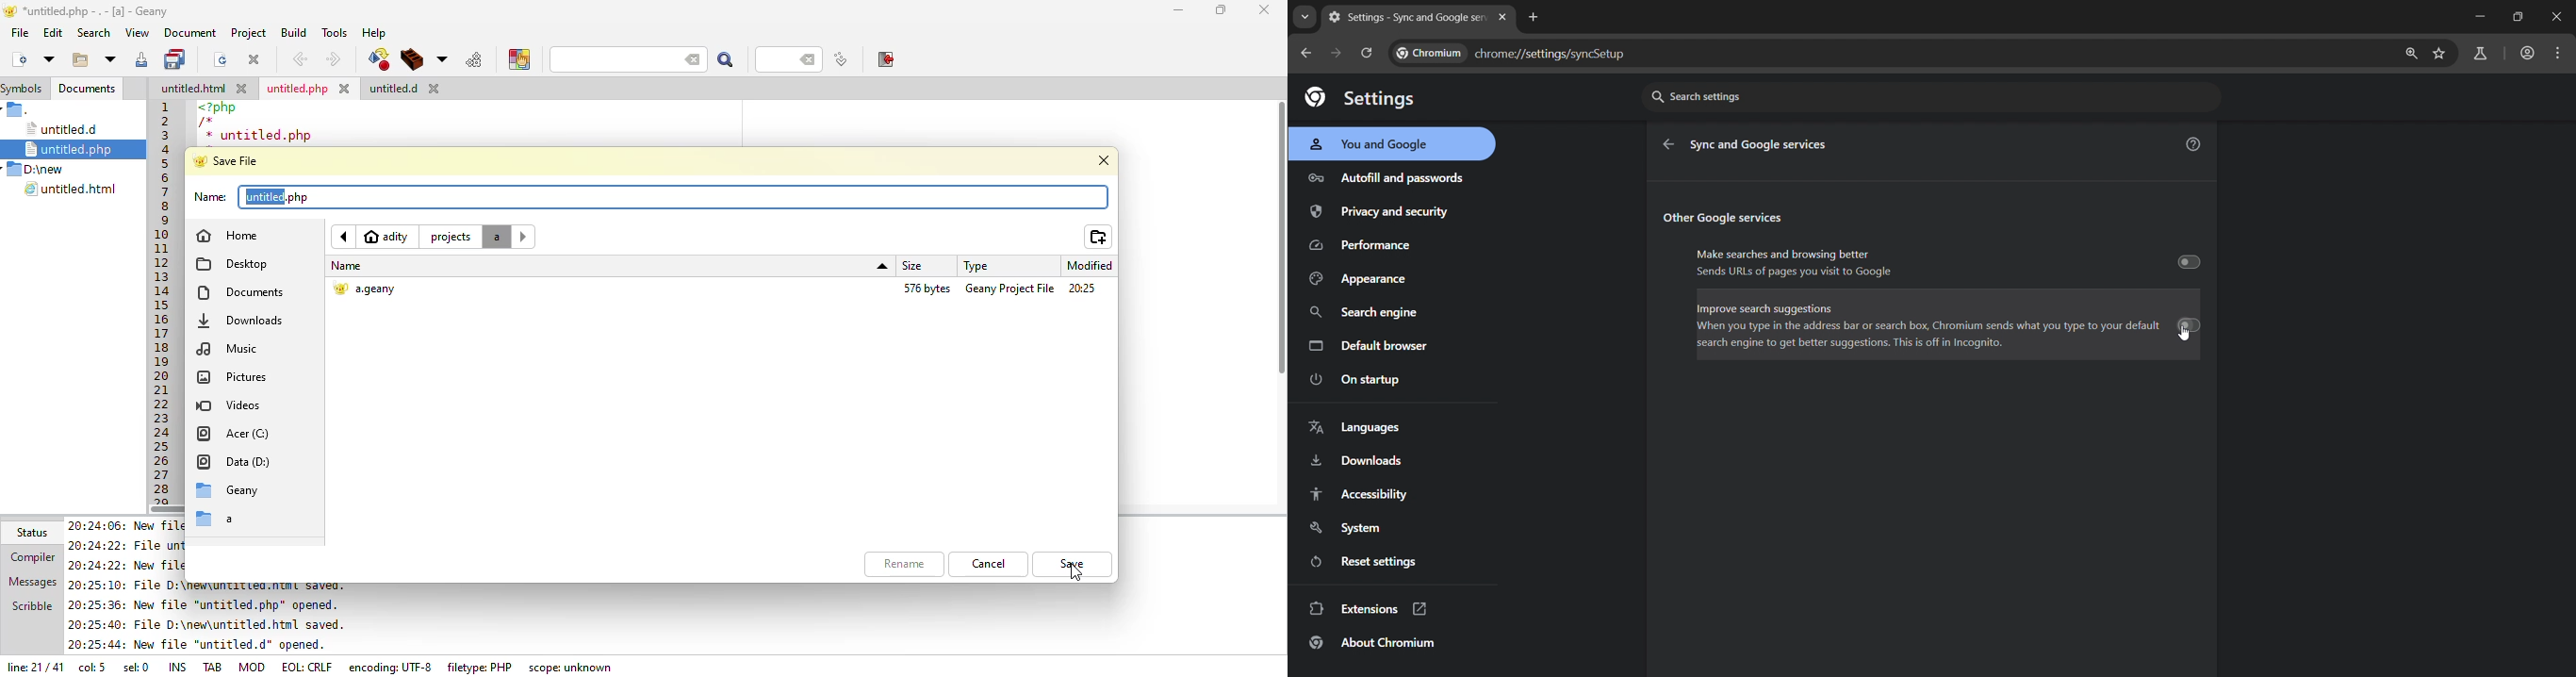 The height and width of the screenshot is (700, 2576). I want to click on Other Google services, so click(1726, 217).